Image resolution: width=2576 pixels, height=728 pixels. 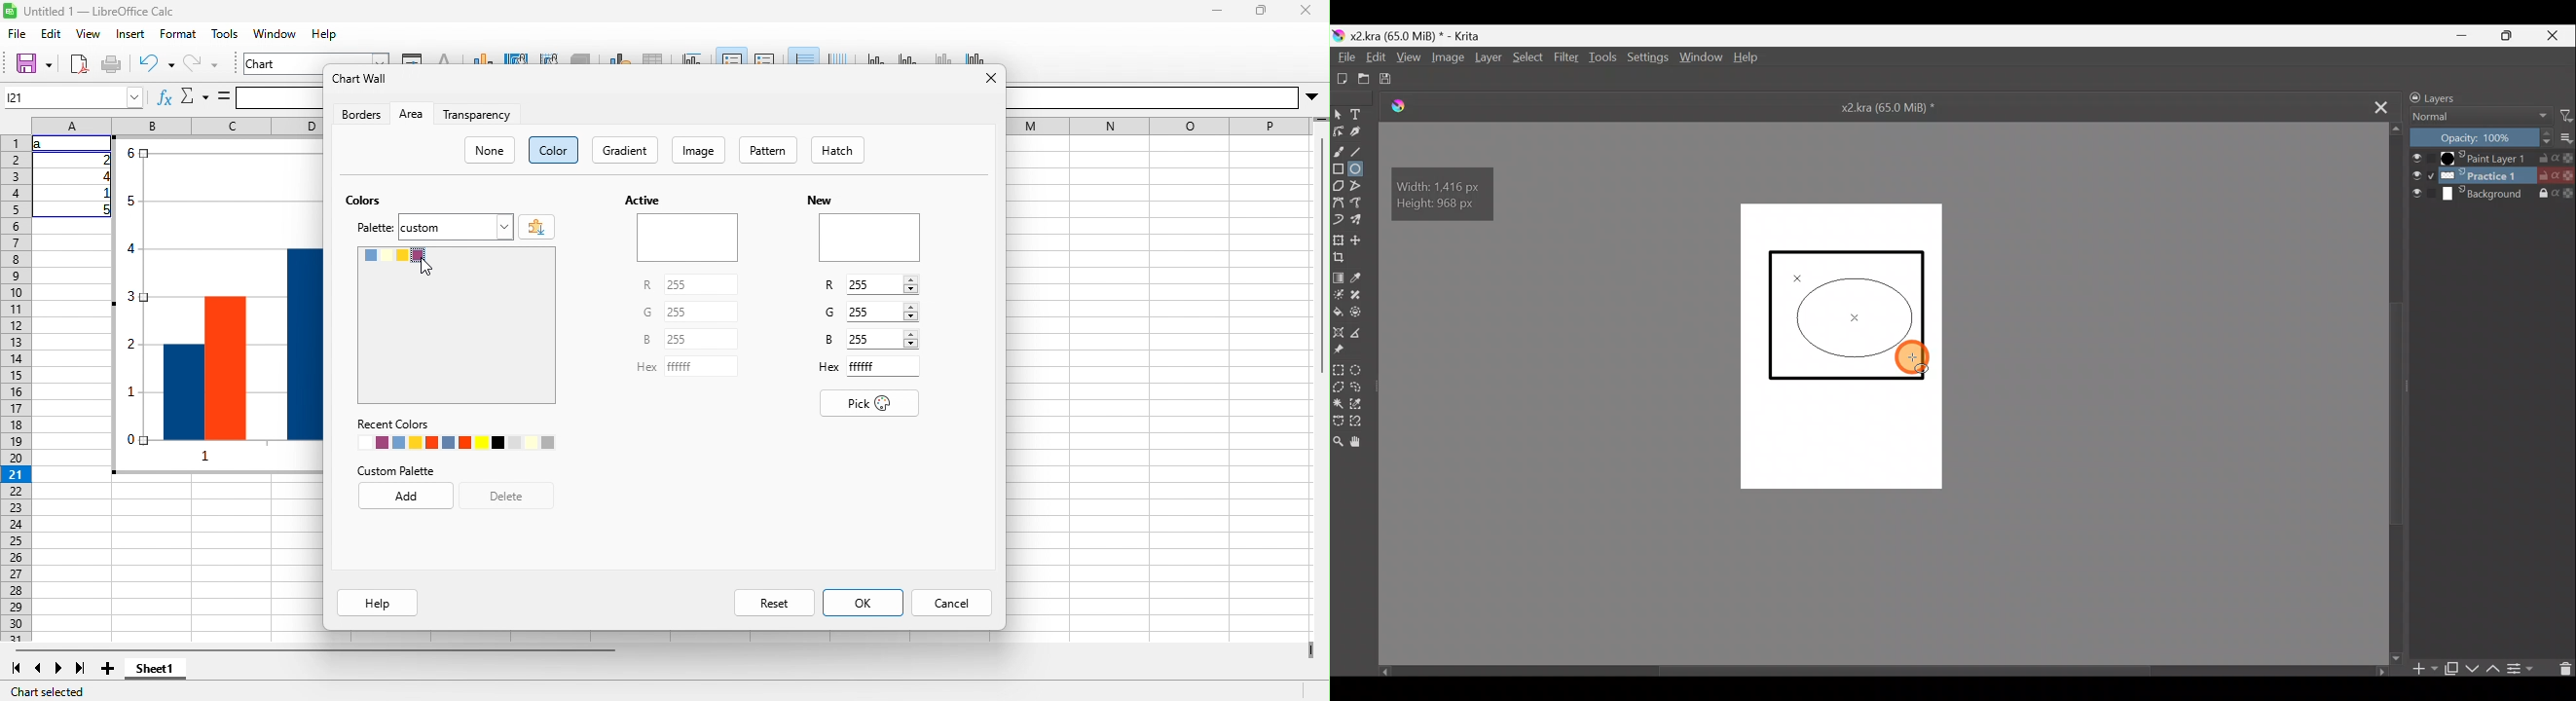 I want to click on next sheet, so click(x=58, y=668).